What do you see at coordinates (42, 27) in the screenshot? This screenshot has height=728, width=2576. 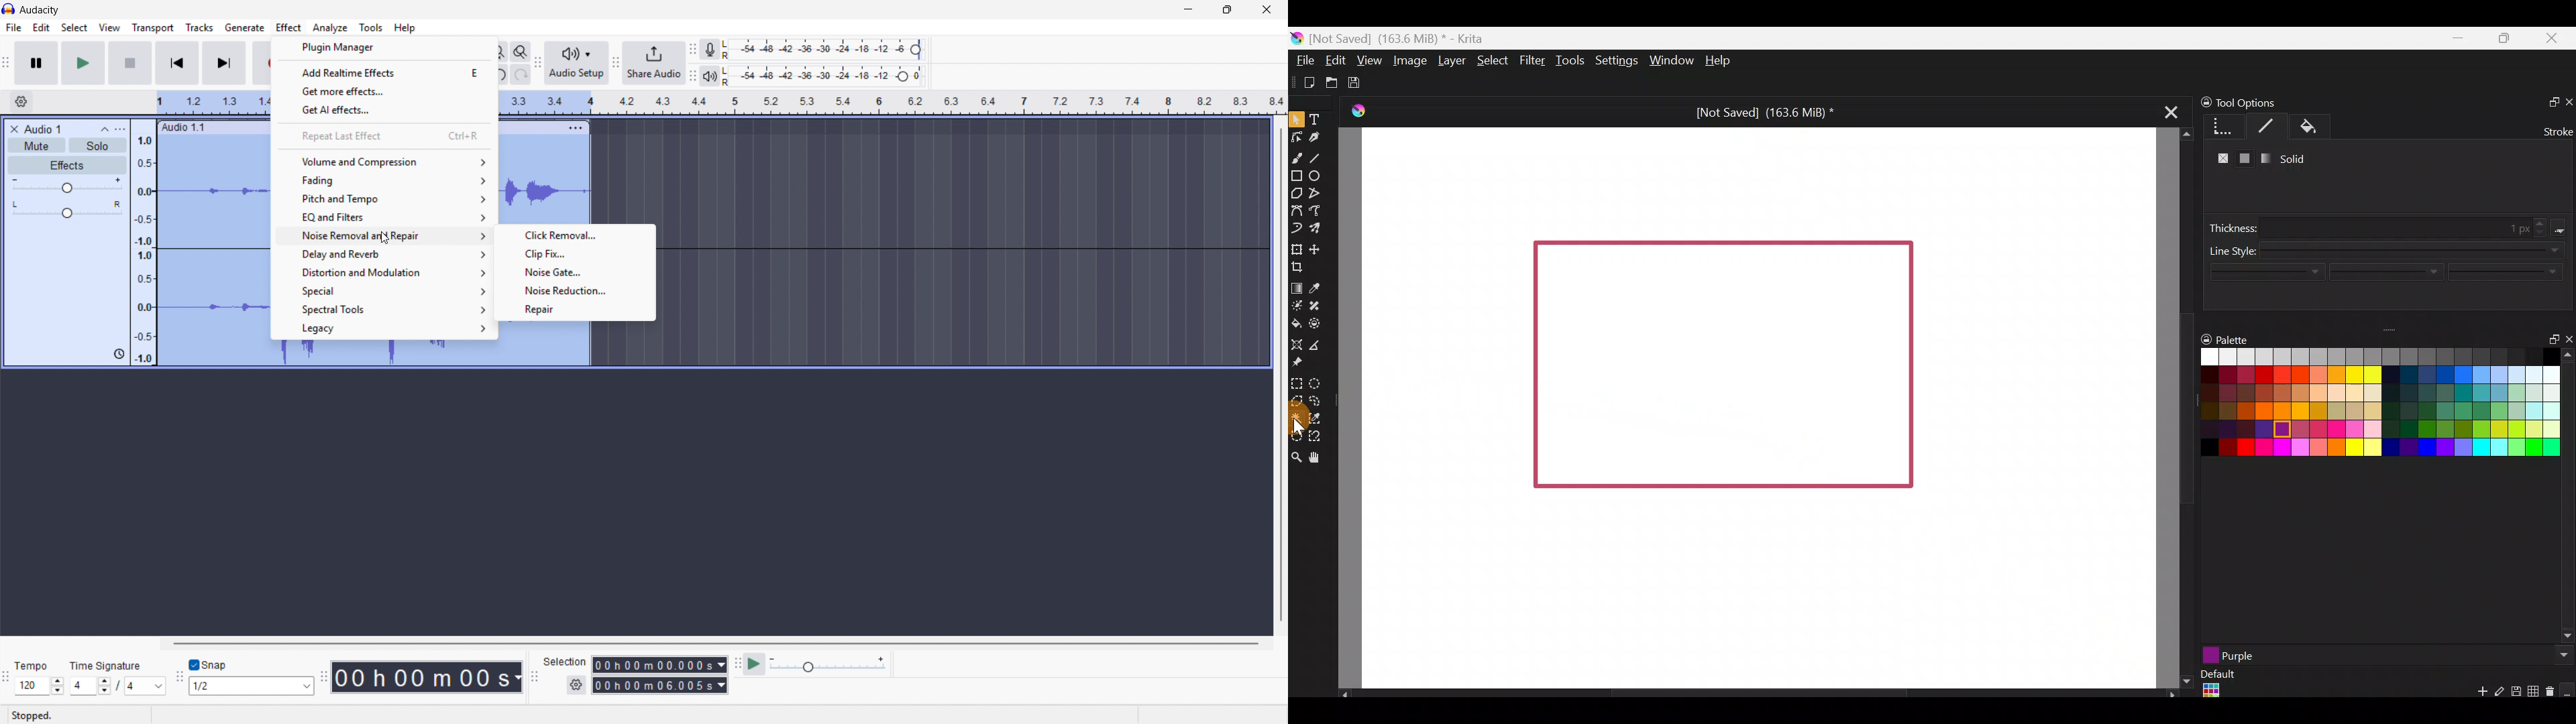 I see `Edit ` at bounding box center [42, 27].